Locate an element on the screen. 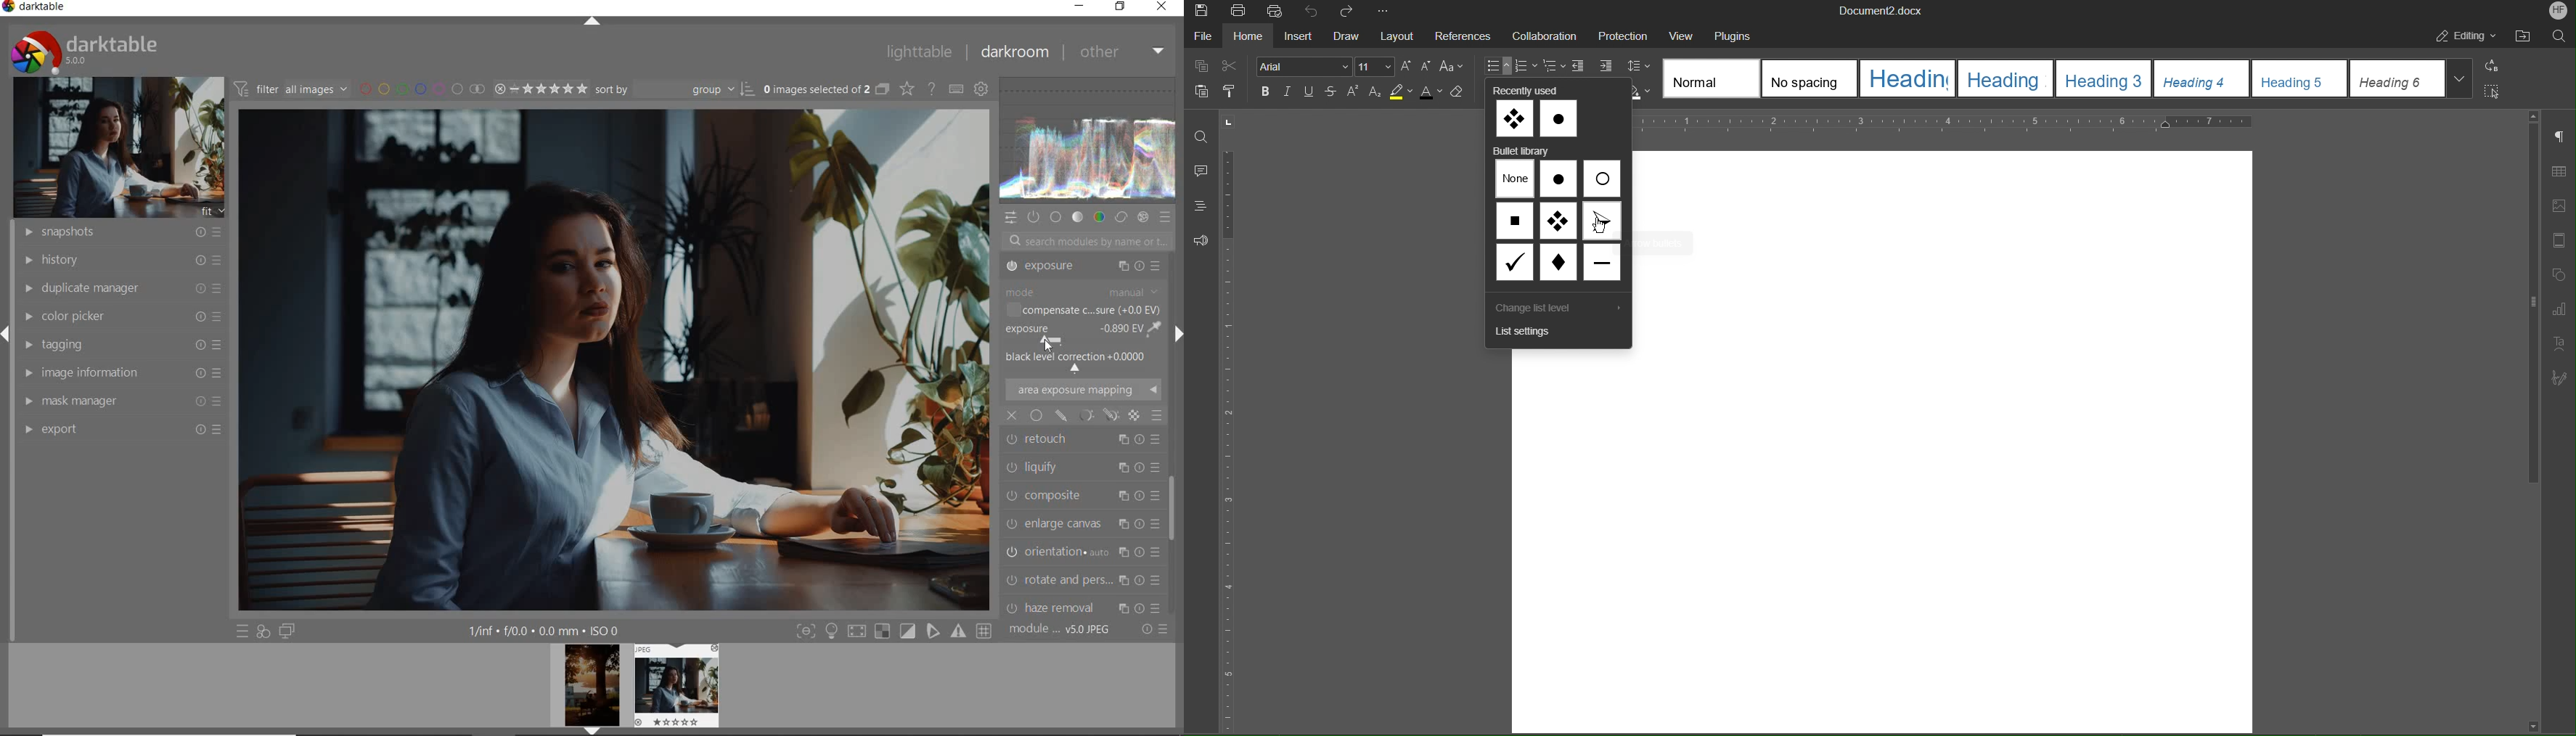  EXPORT is located at coordinates (123, 429).